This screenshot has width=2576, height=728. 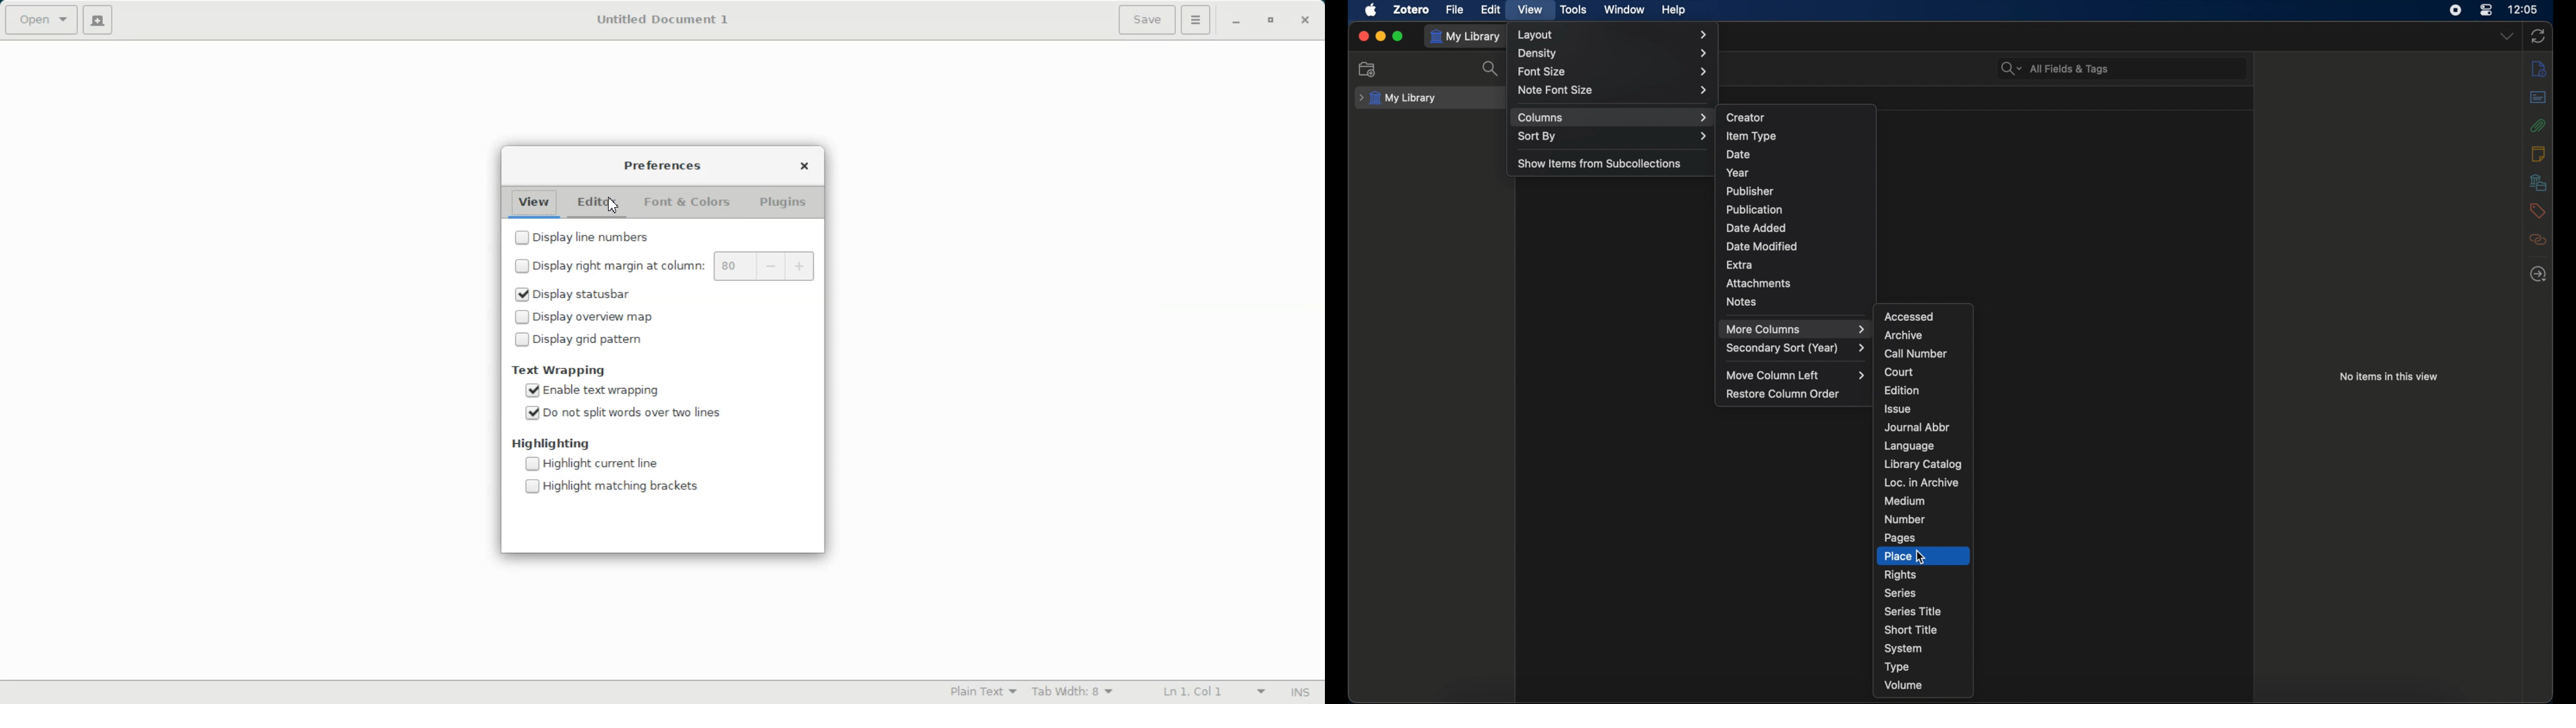 I want to click on call number, so click(x=1915, y=354).